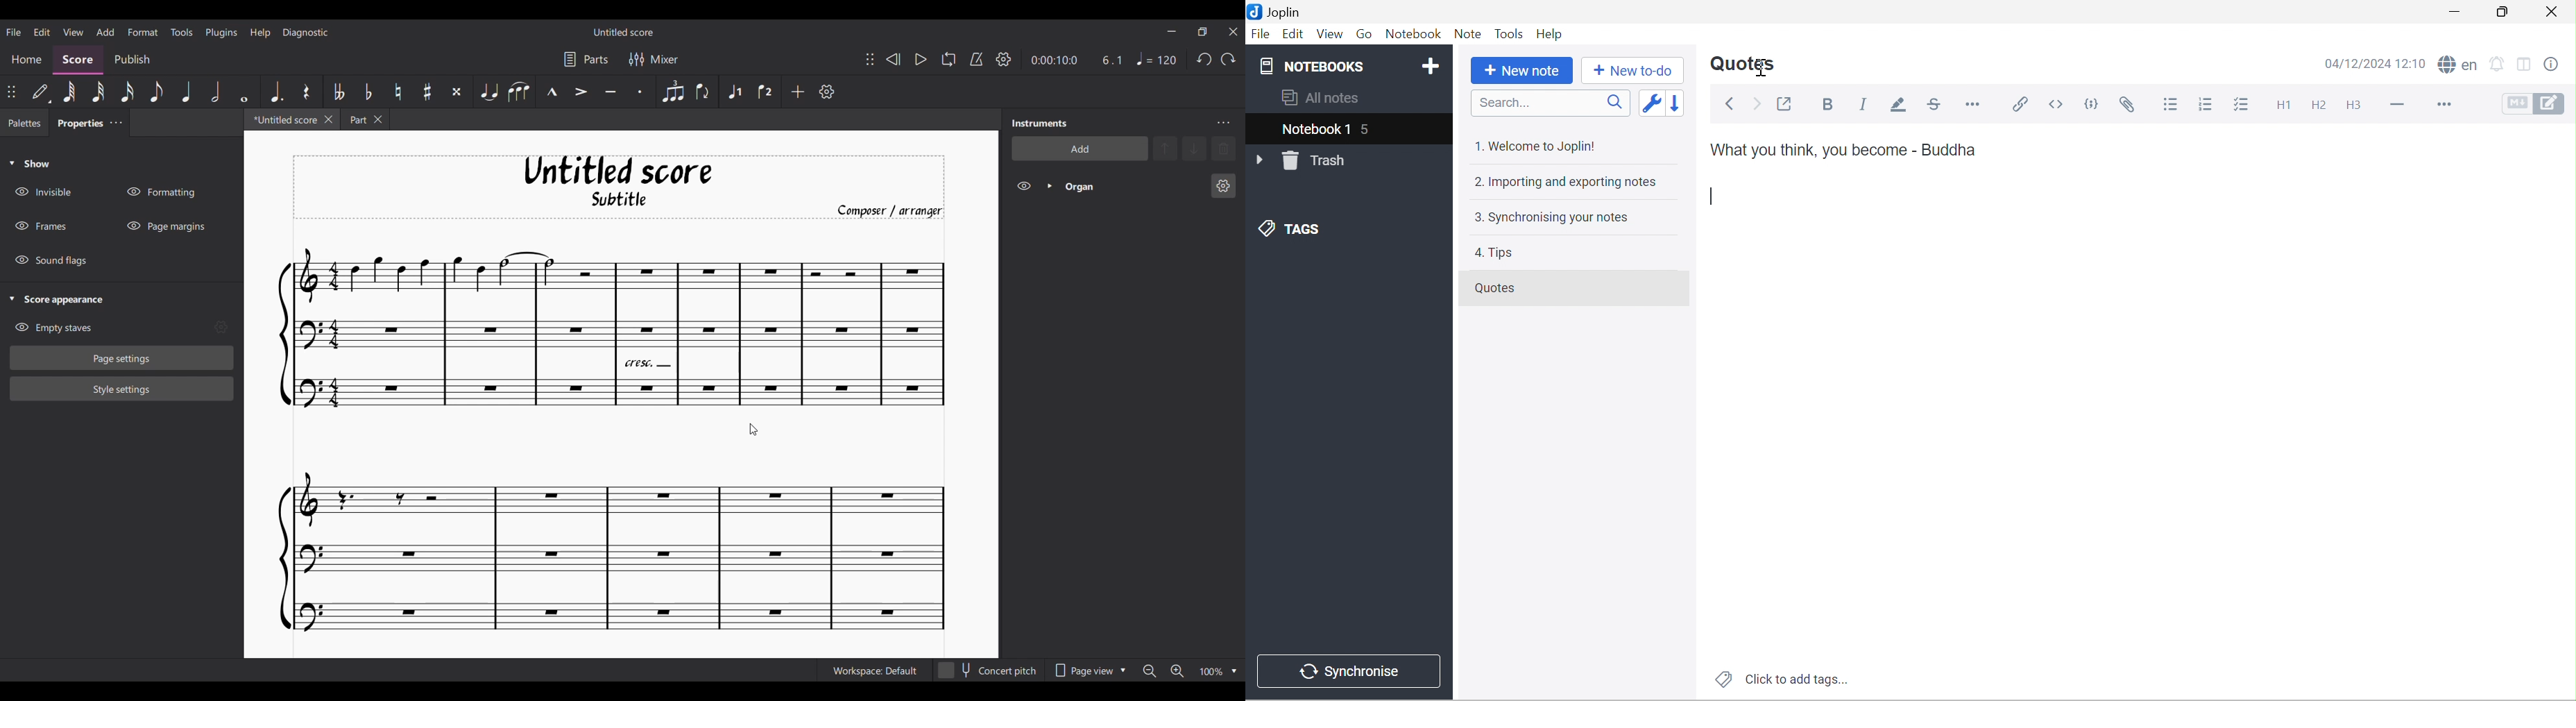  What do you see at coordinates (77, 60) in the screenshot?
I see `Score section` at bounding box center [77, 60].